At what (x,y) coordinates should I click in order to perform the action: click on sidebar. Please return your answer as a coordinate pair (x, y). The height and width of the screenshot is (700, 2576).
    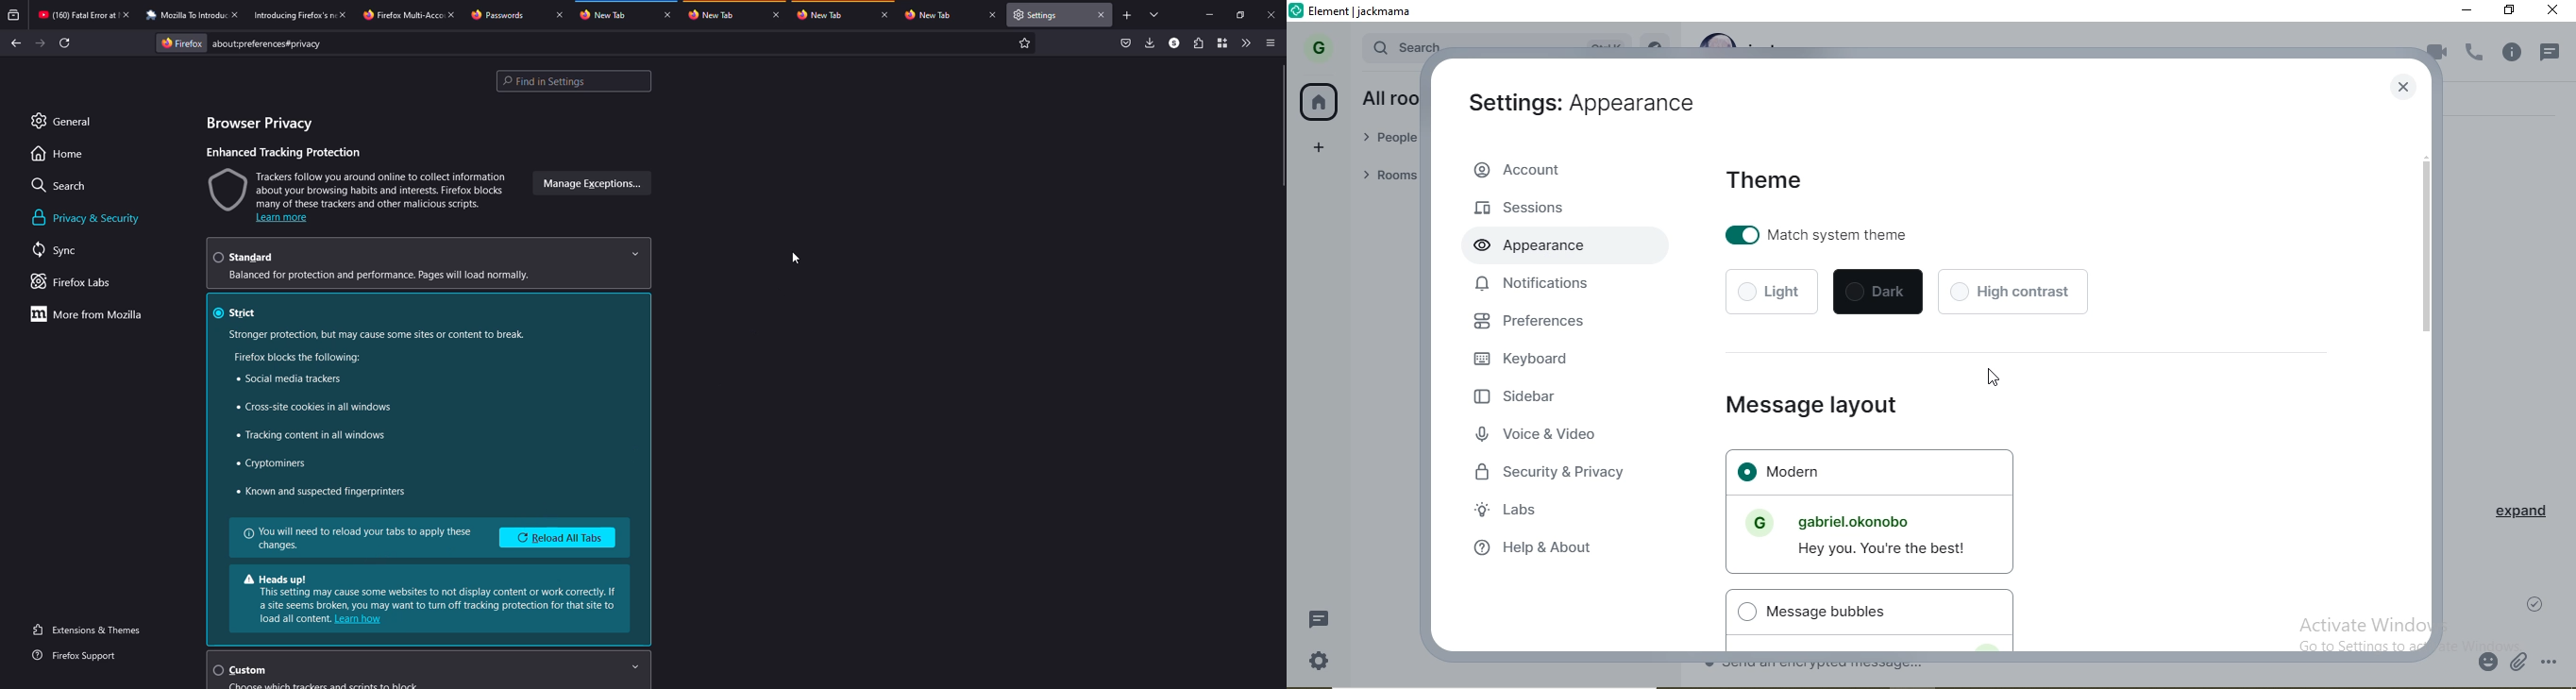
    Looking at the image, I should click on (1517, 399).